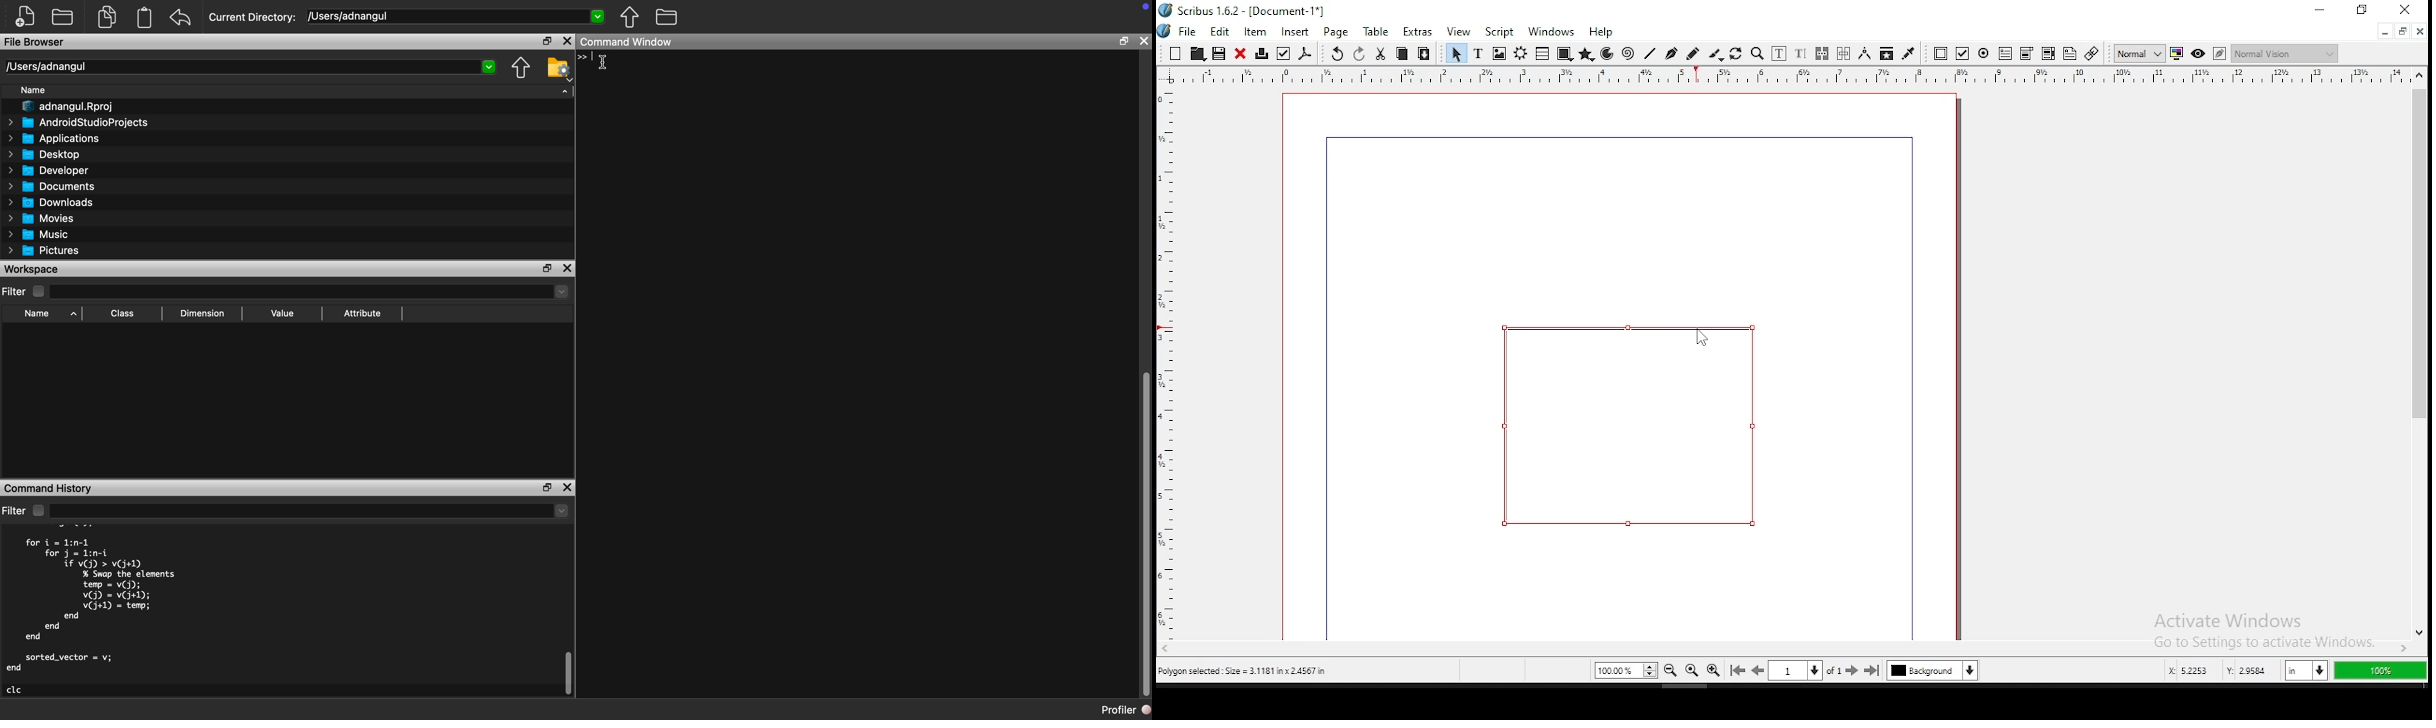 The image size is (2436, 728). What do you see at coordinates (1671, 54) in the screenshot?
I see `bezier curve` at bounding box center [1671, 54].